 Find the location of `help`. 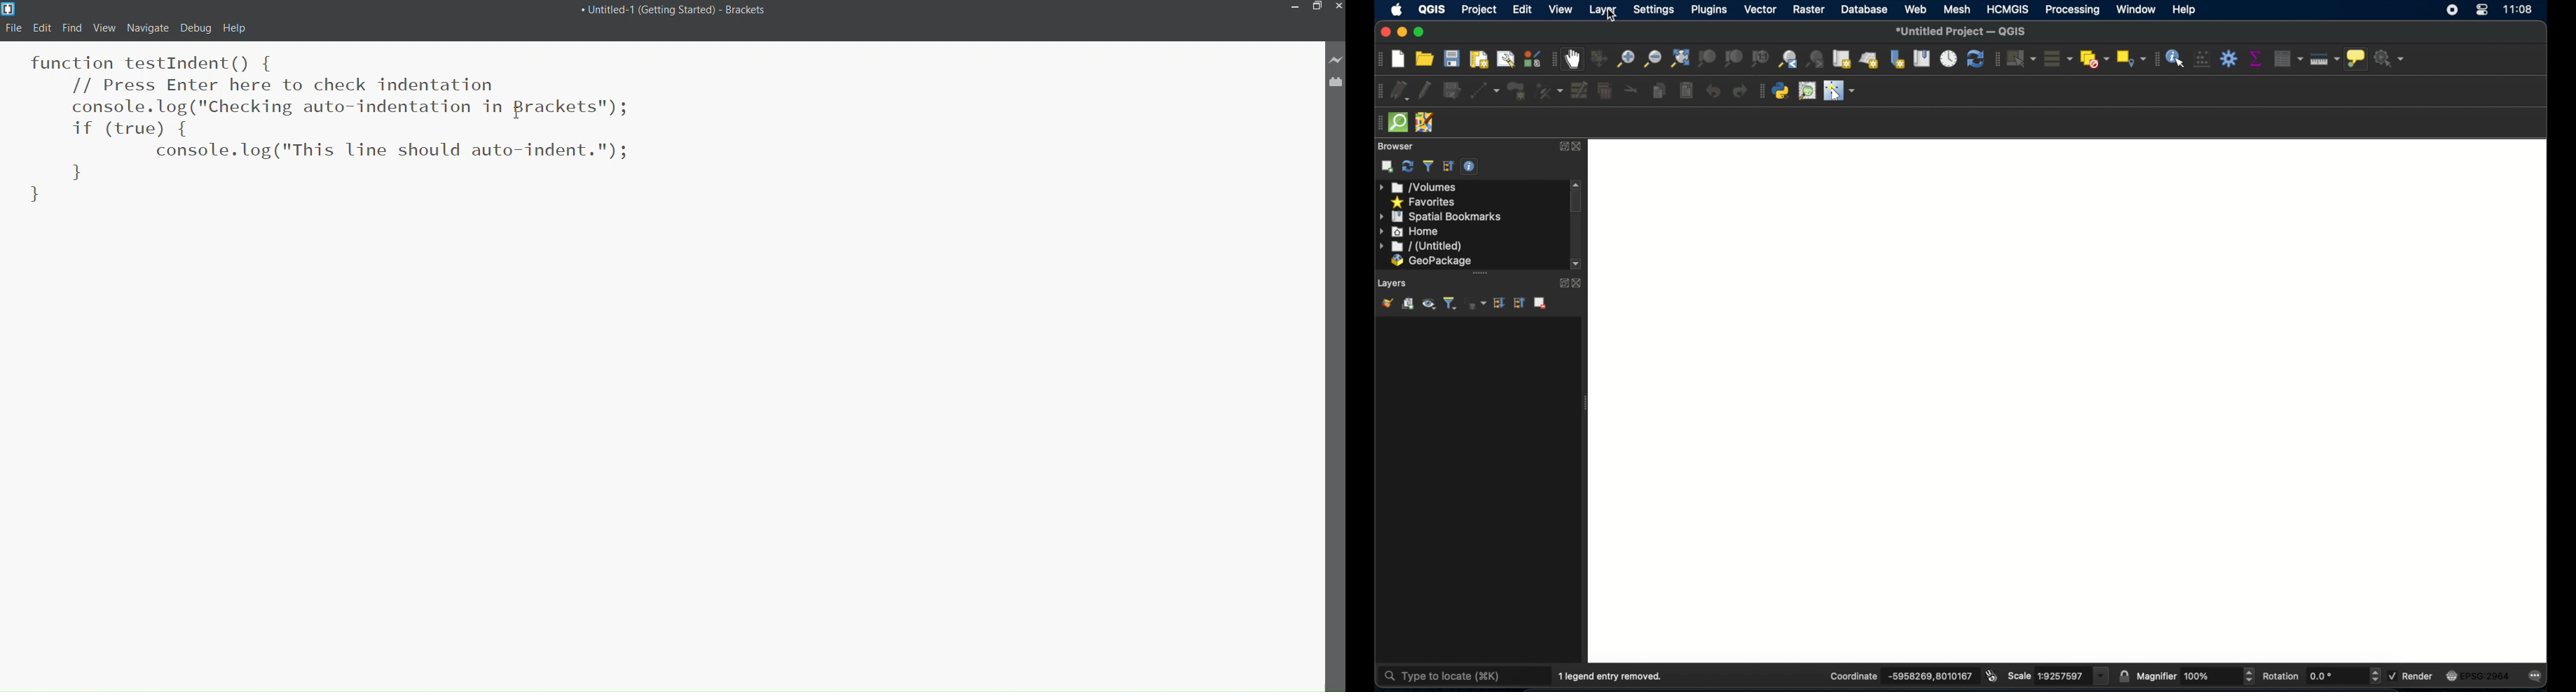

help is located at coordinates (2186, 10).